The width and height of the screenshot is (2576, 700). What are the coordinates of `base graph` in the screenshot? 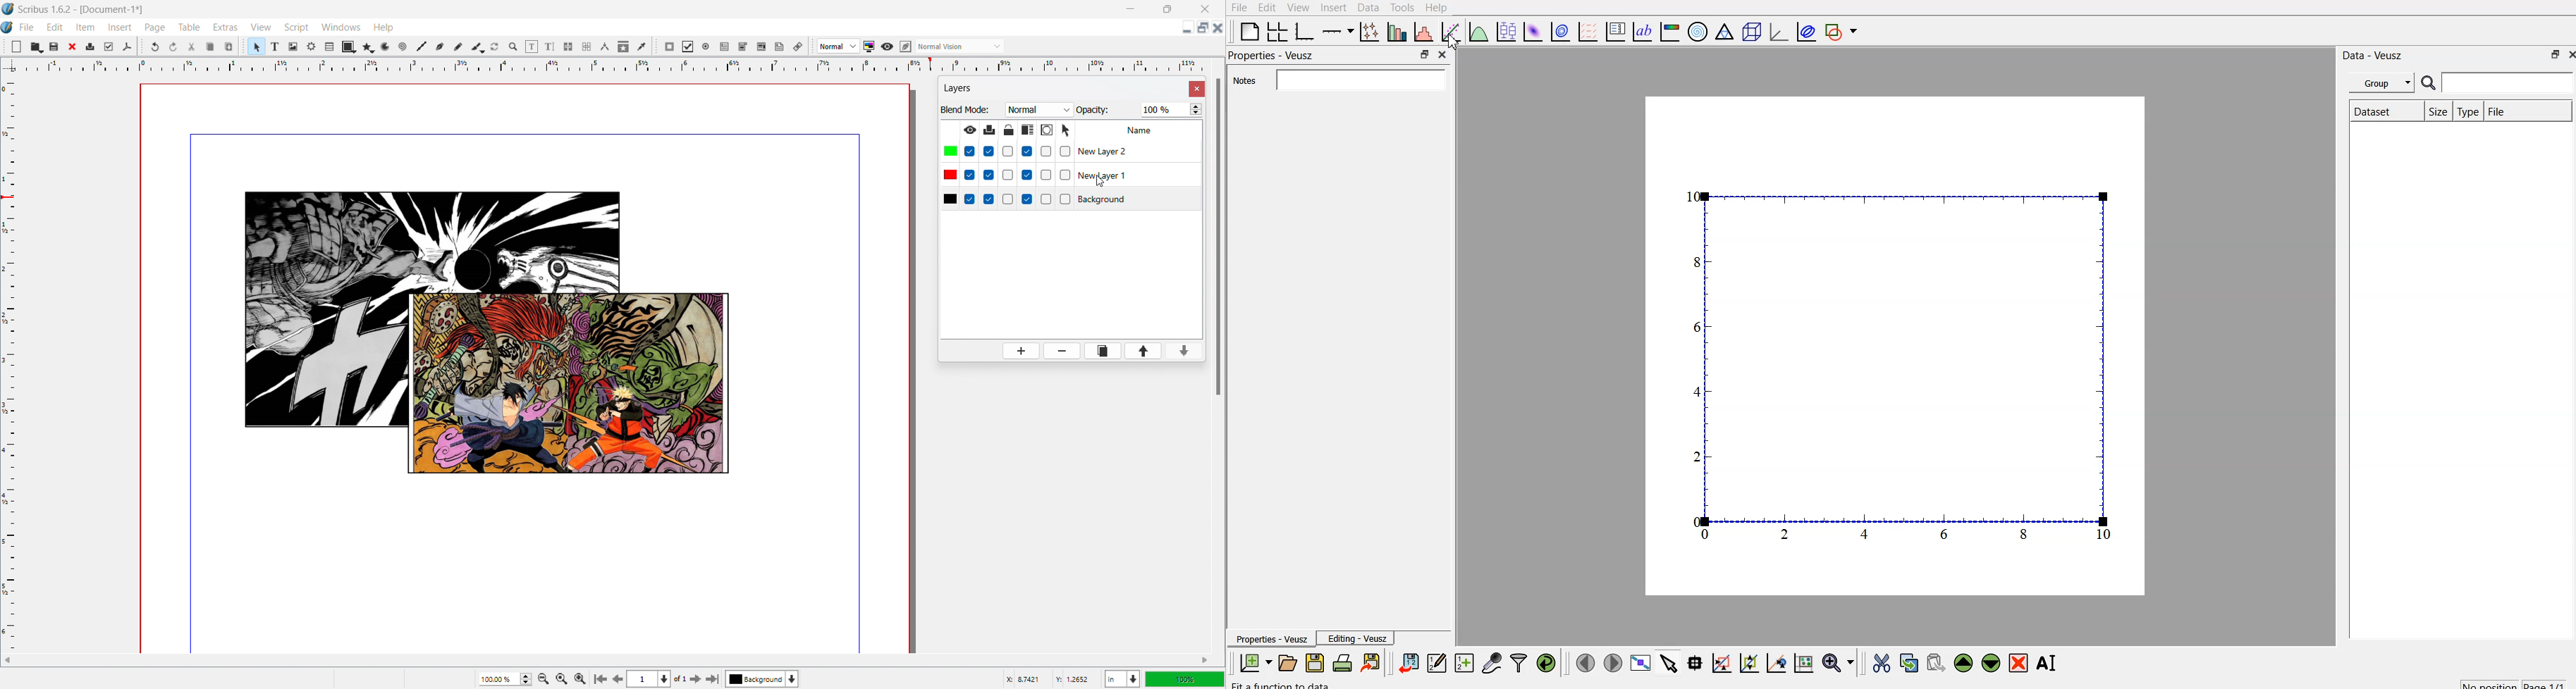 It's located at (1304, 32).